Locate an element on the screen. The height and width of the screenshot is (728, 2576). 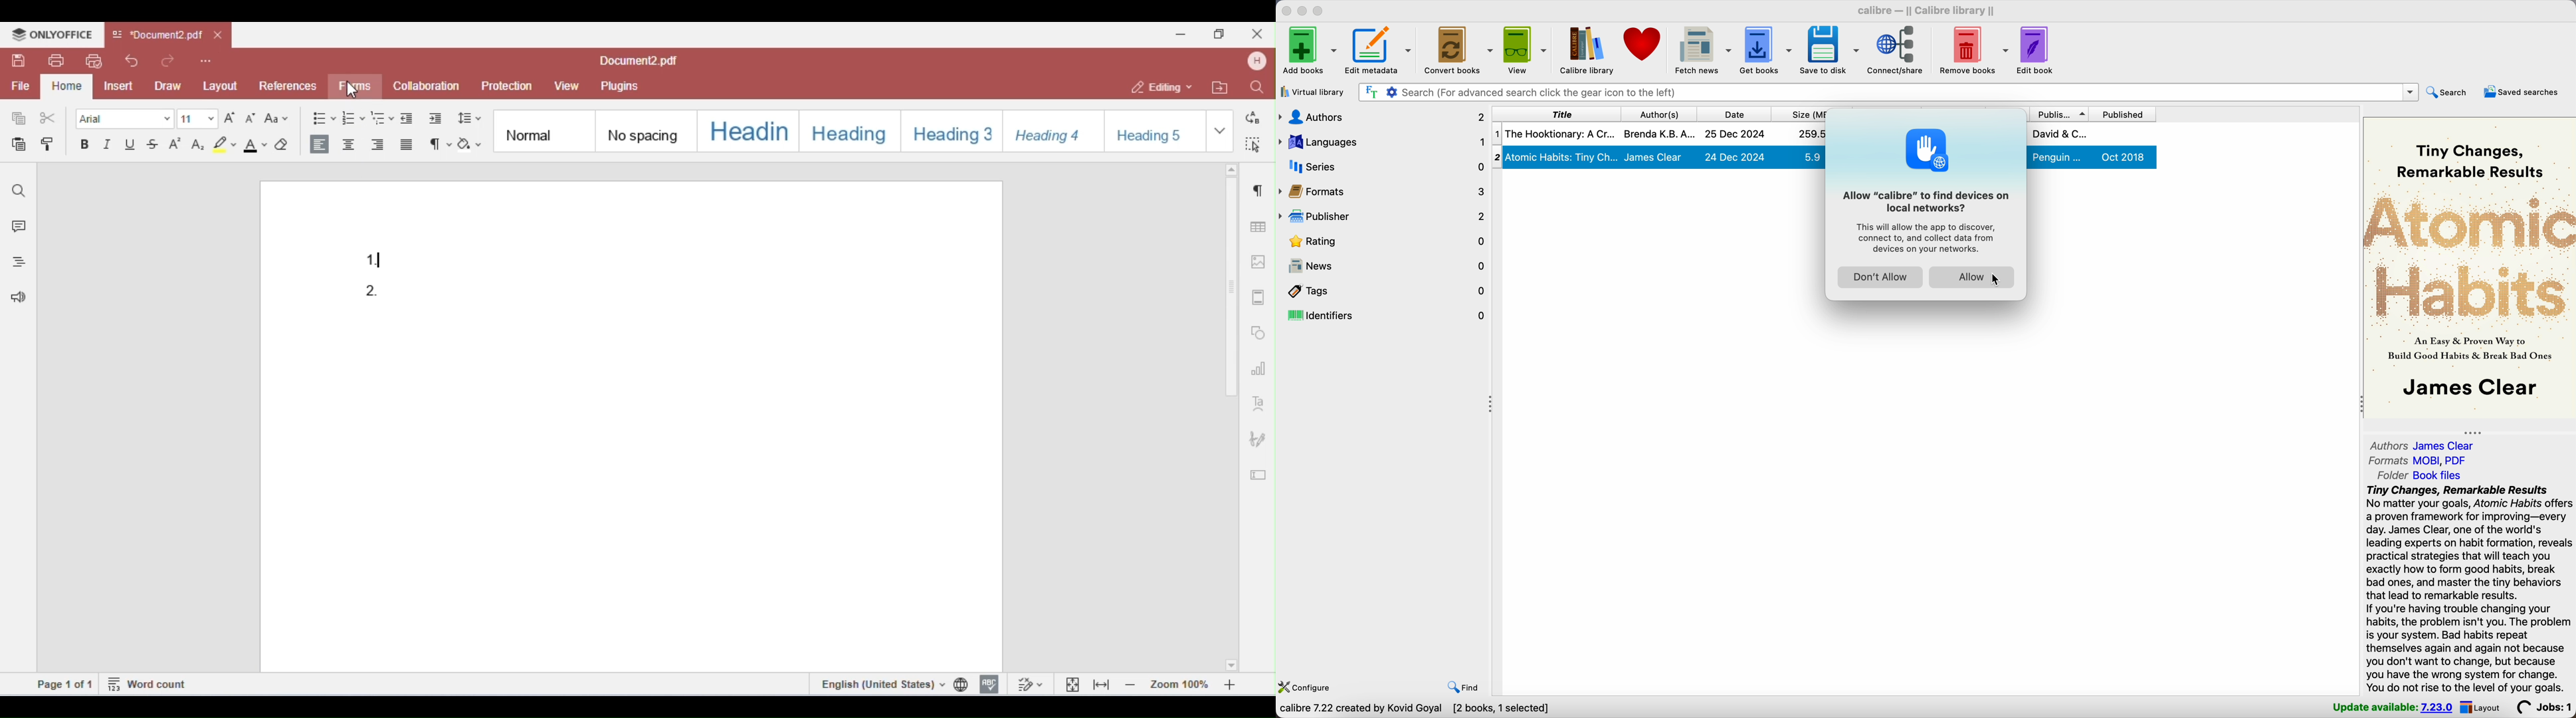
Jobs: 0 is located at coordinates (2542, 706).